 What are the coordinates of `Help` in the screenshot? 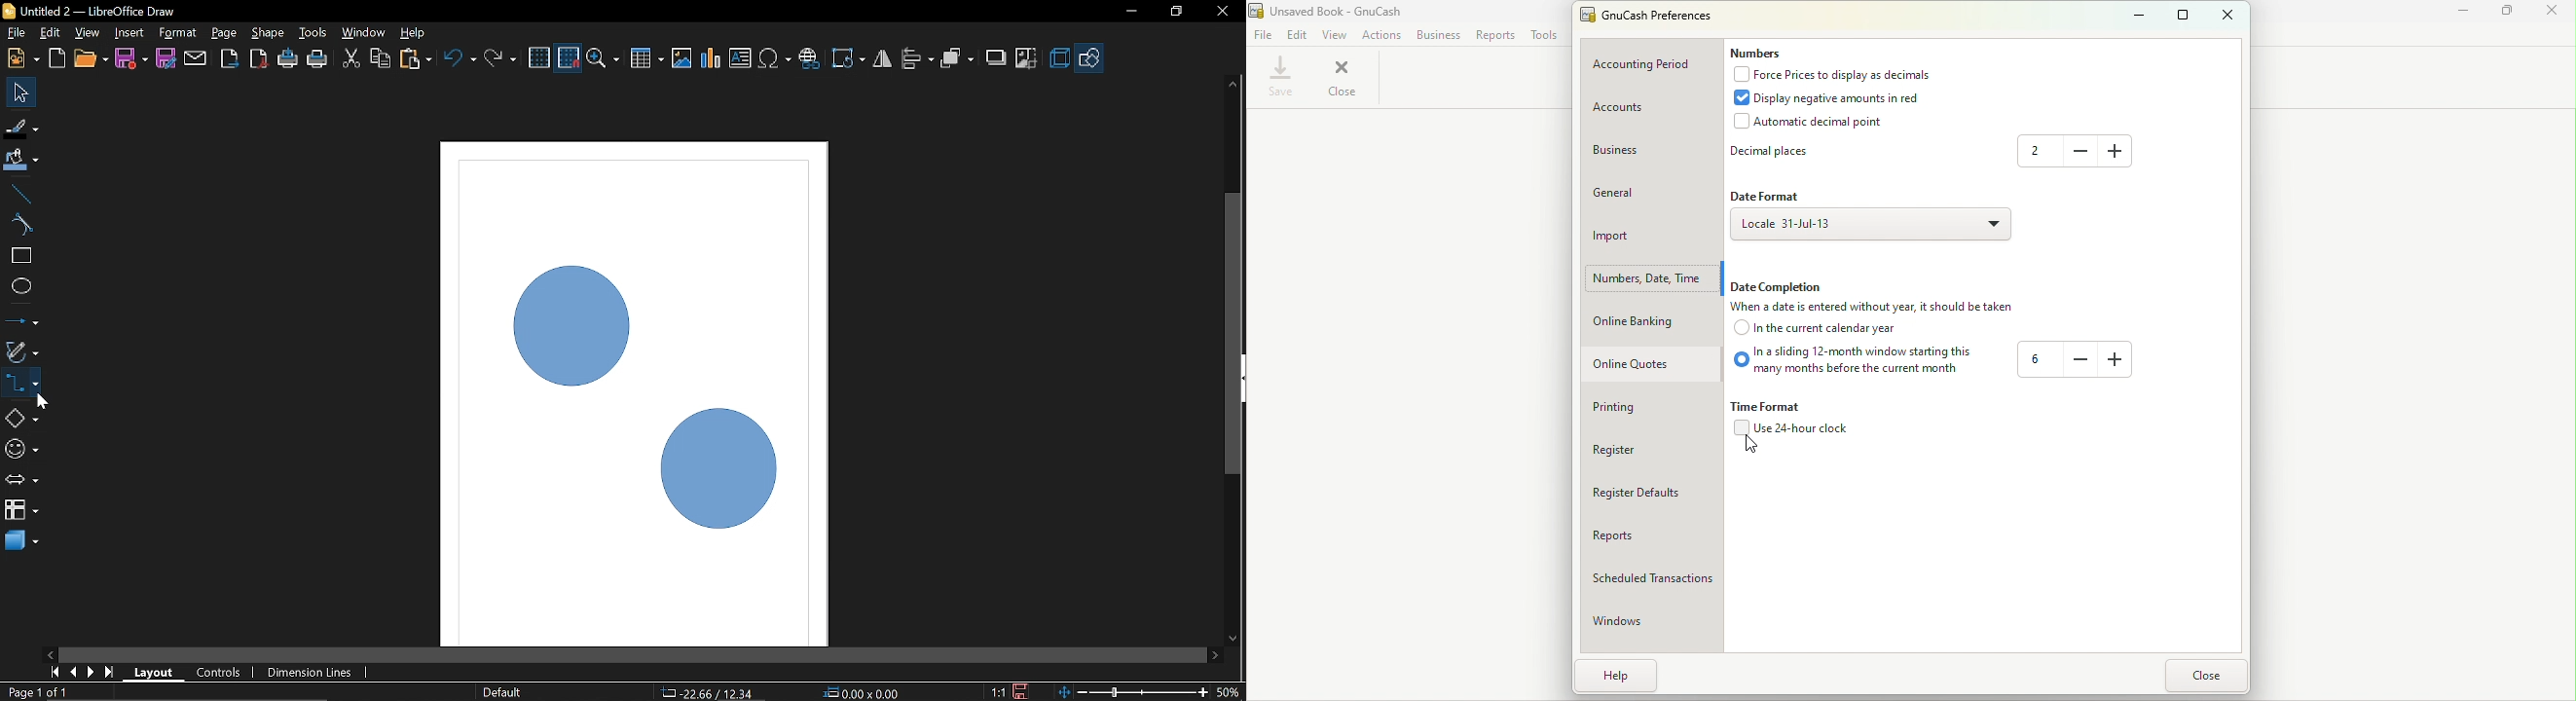 It's located at (416, 33).